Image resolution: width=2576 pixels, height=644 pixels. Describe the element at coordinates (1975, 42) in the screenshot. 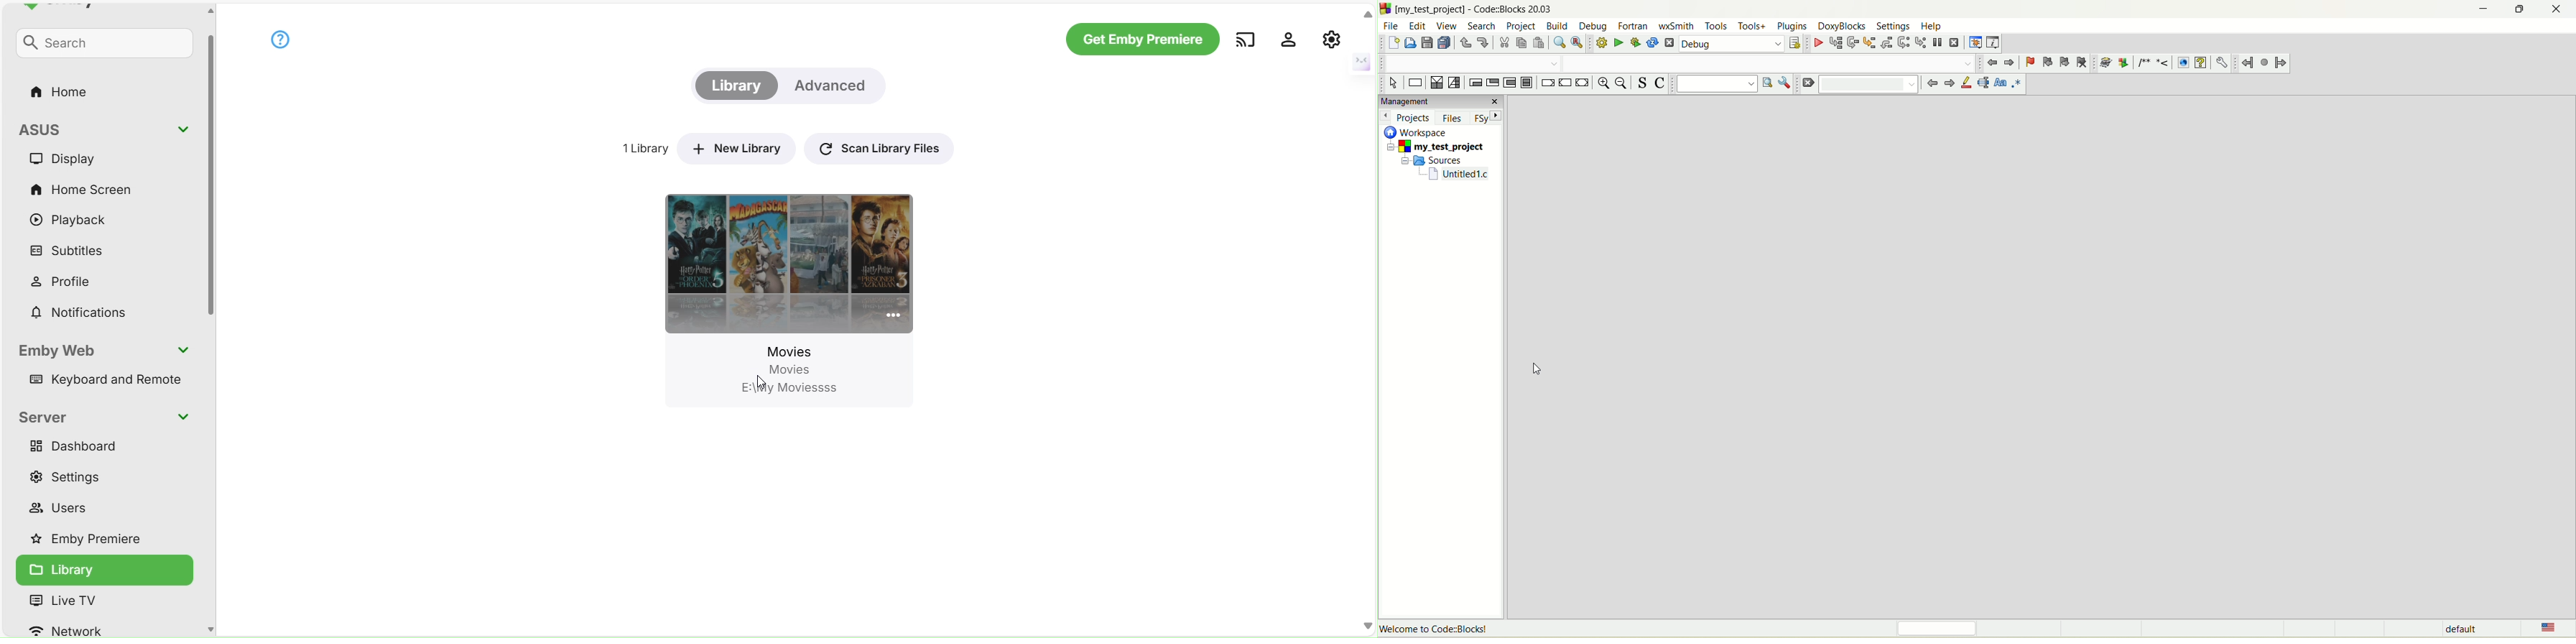

I see `debugging` at that location.